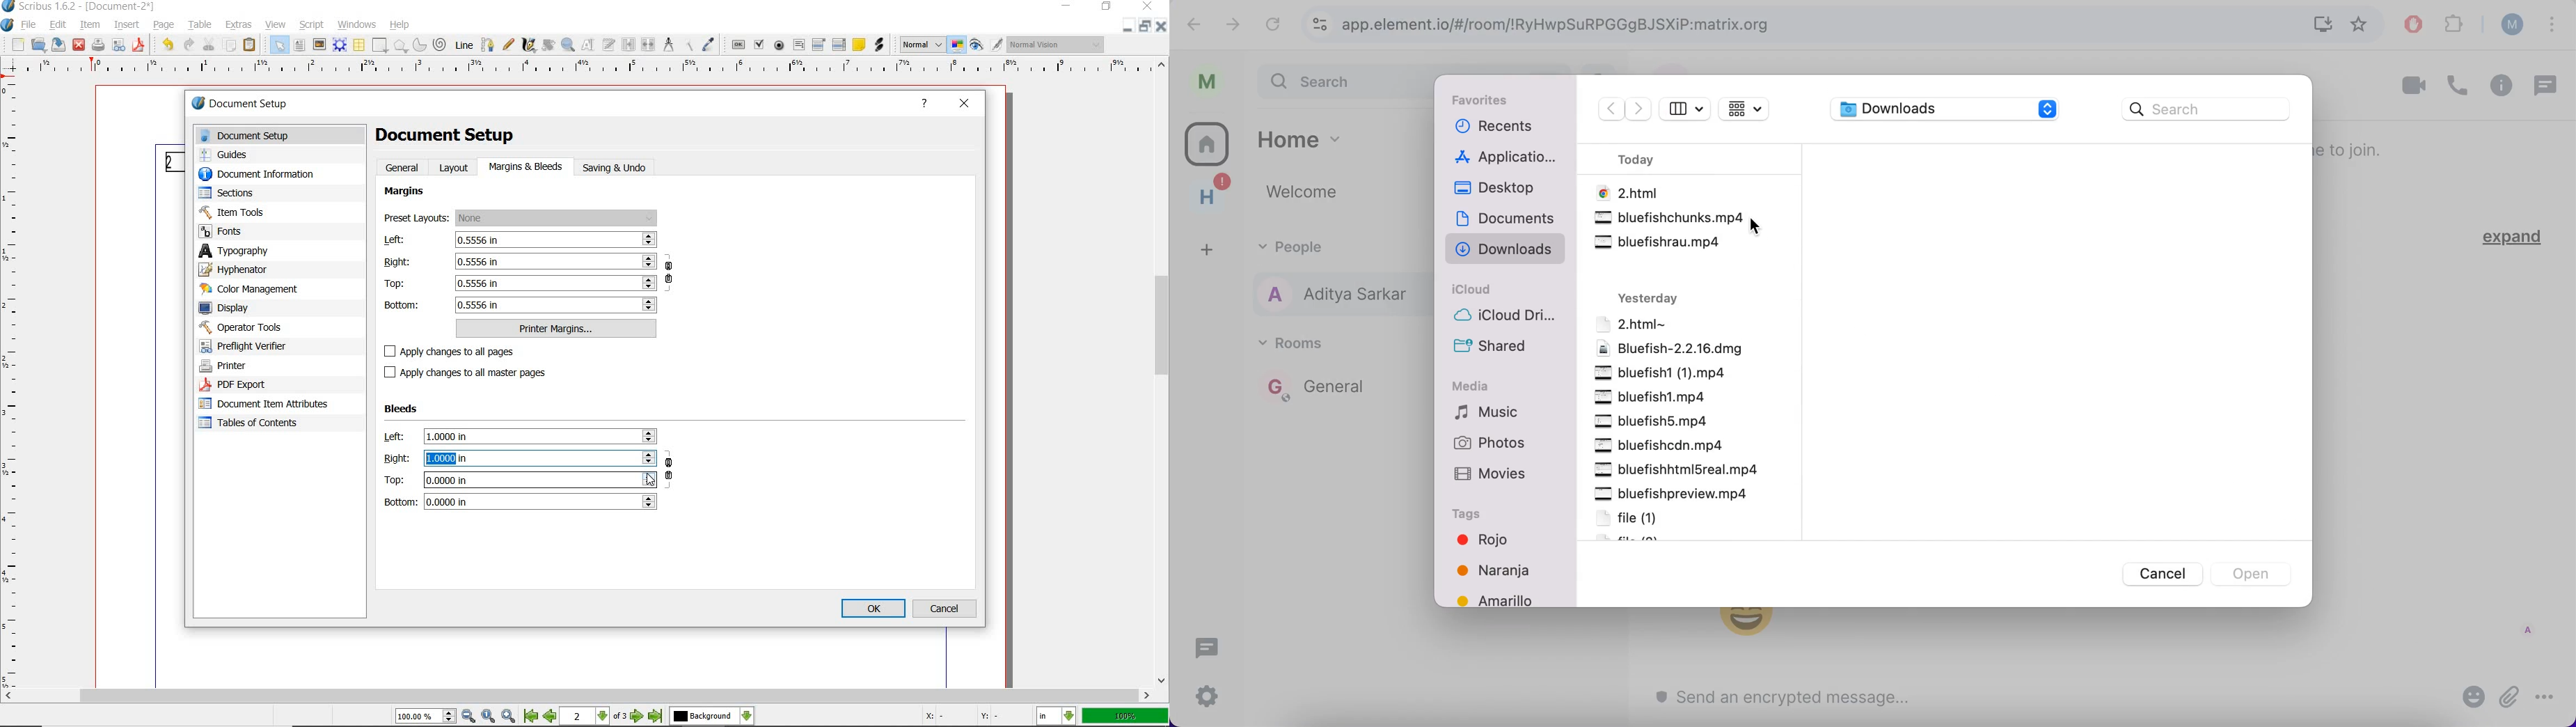 This screenshot has height=728, width=2576. I want to click on table, so click(201, 26).